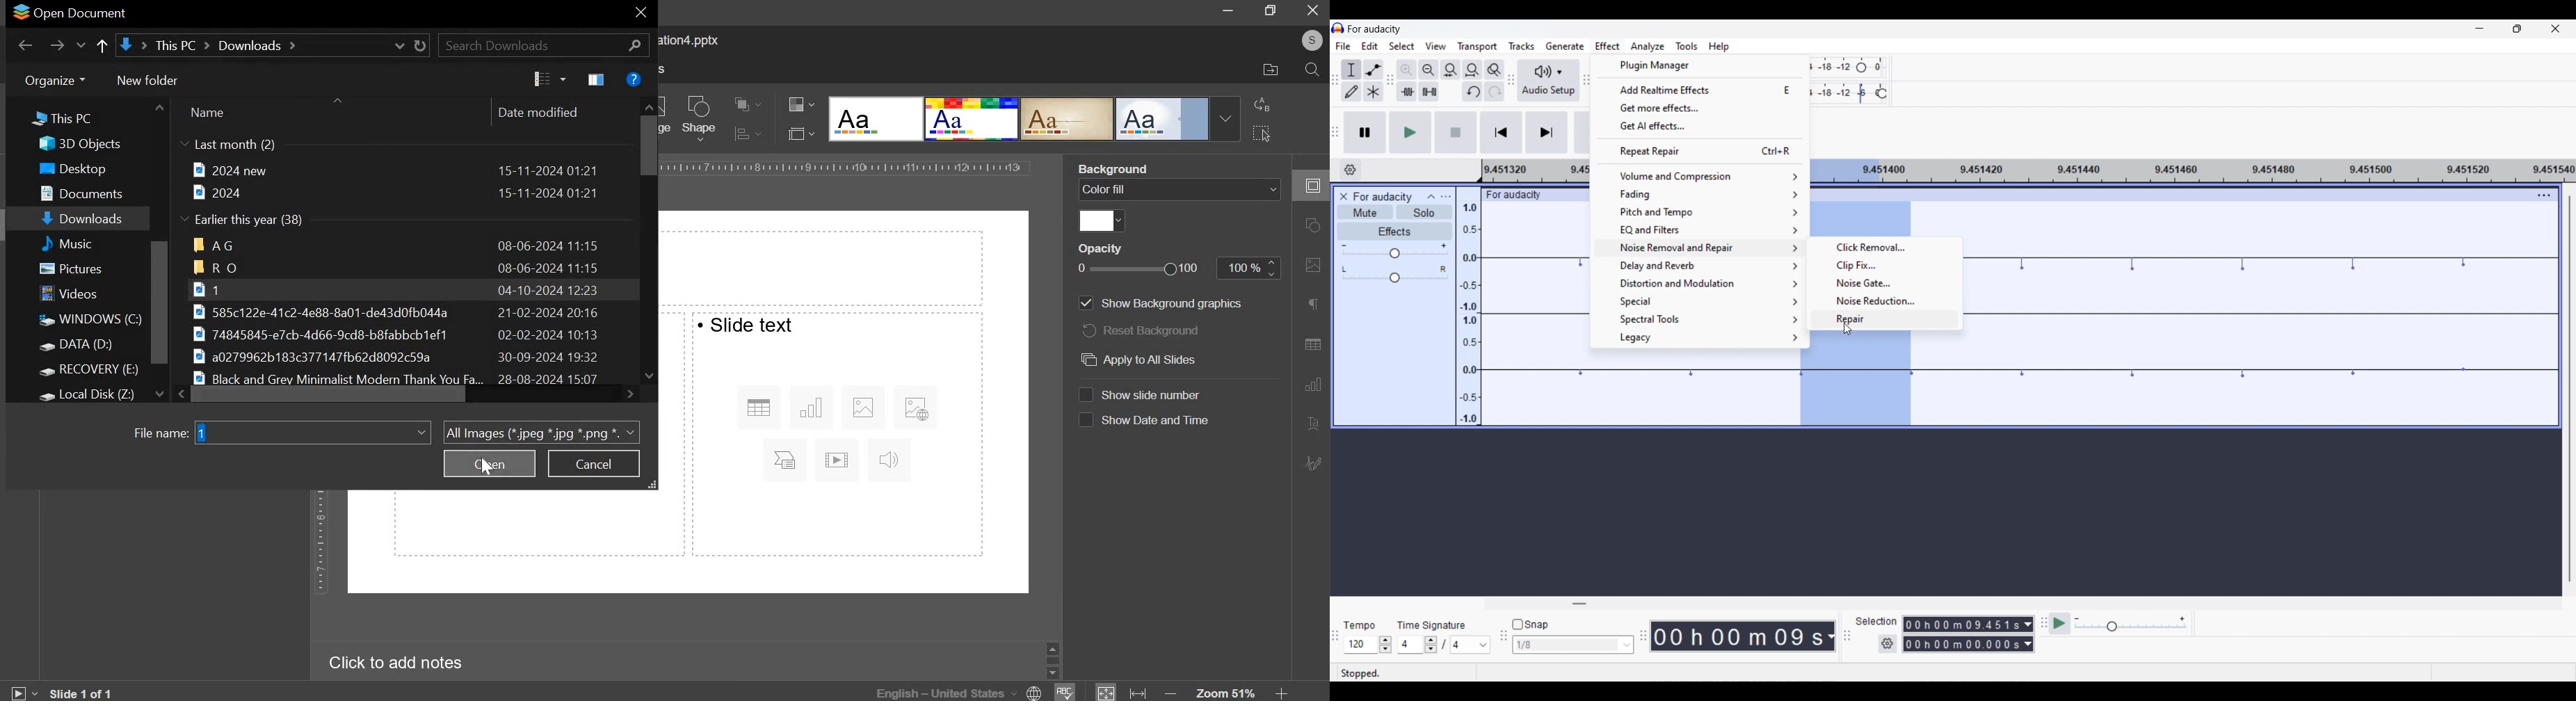 This screenshot has height=728, width=2576. Describe the element at coordinates (85, 346) in the screenshot. I see `d drive` at that location.